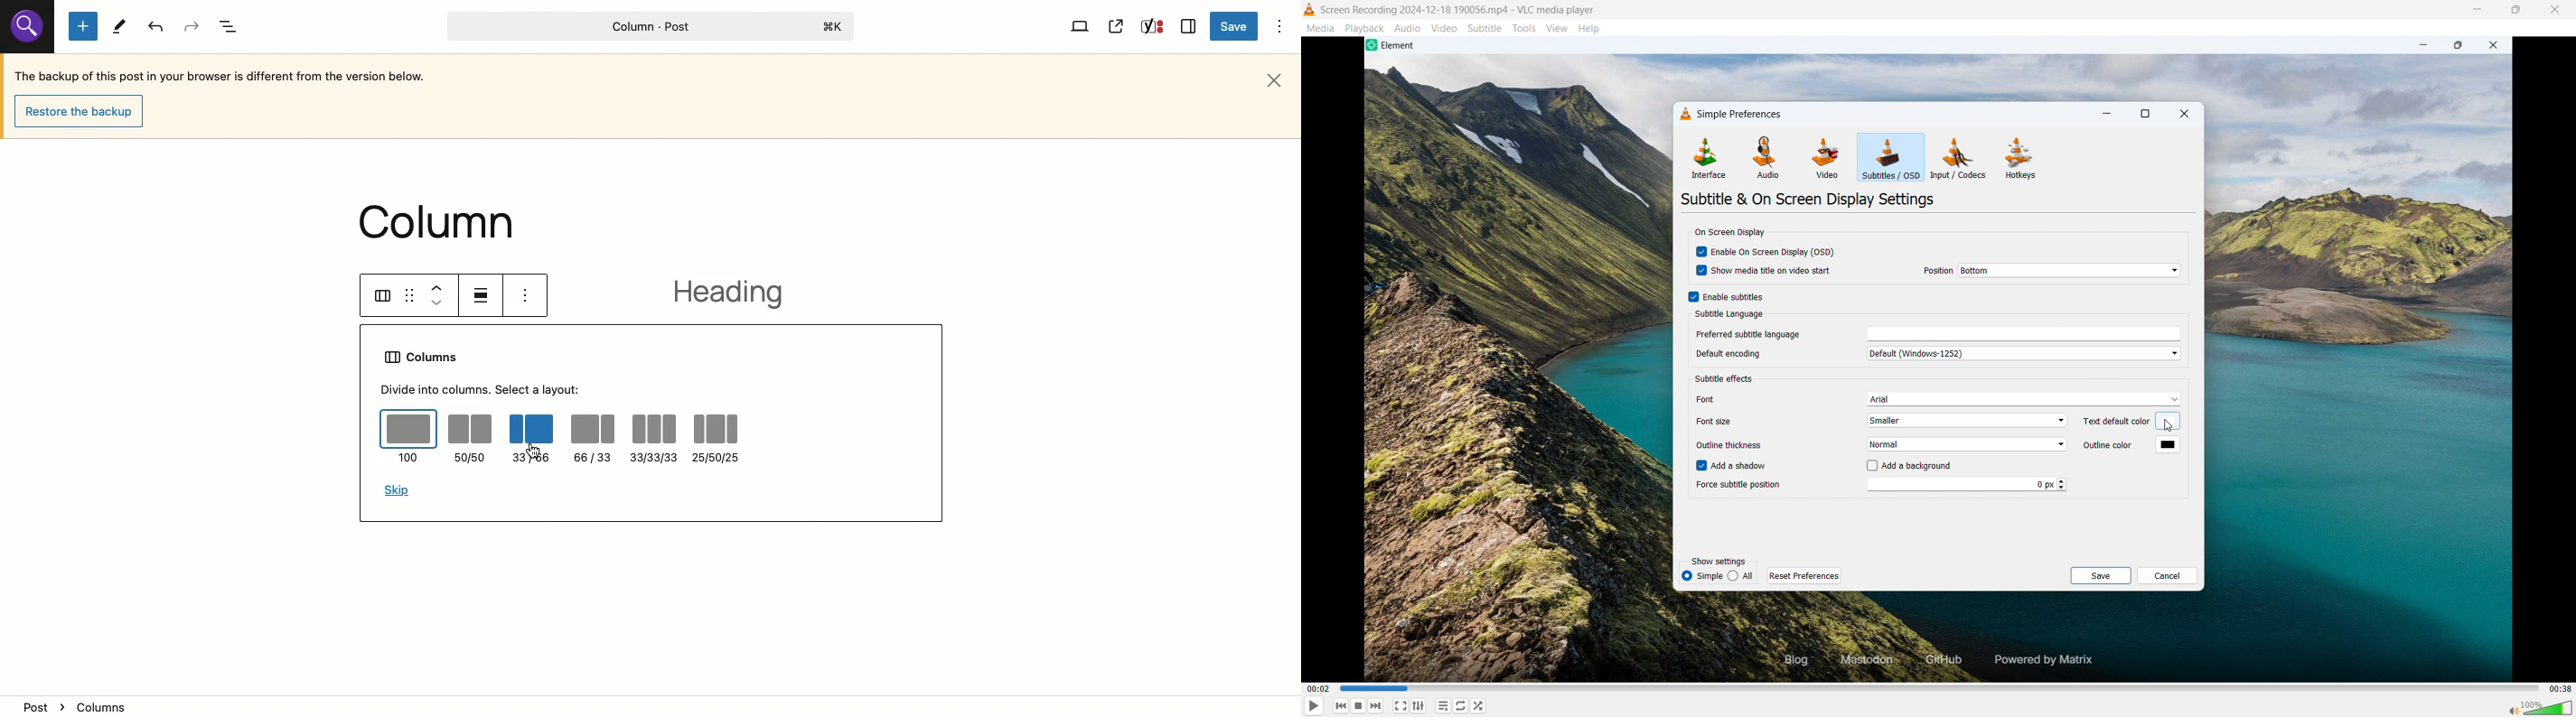 The width and height of the screenshot is (2576, 728). What do you see at coordinates (1589, 28) in the screenshot?
I see `Help ` at bounding box center [1589, 28].